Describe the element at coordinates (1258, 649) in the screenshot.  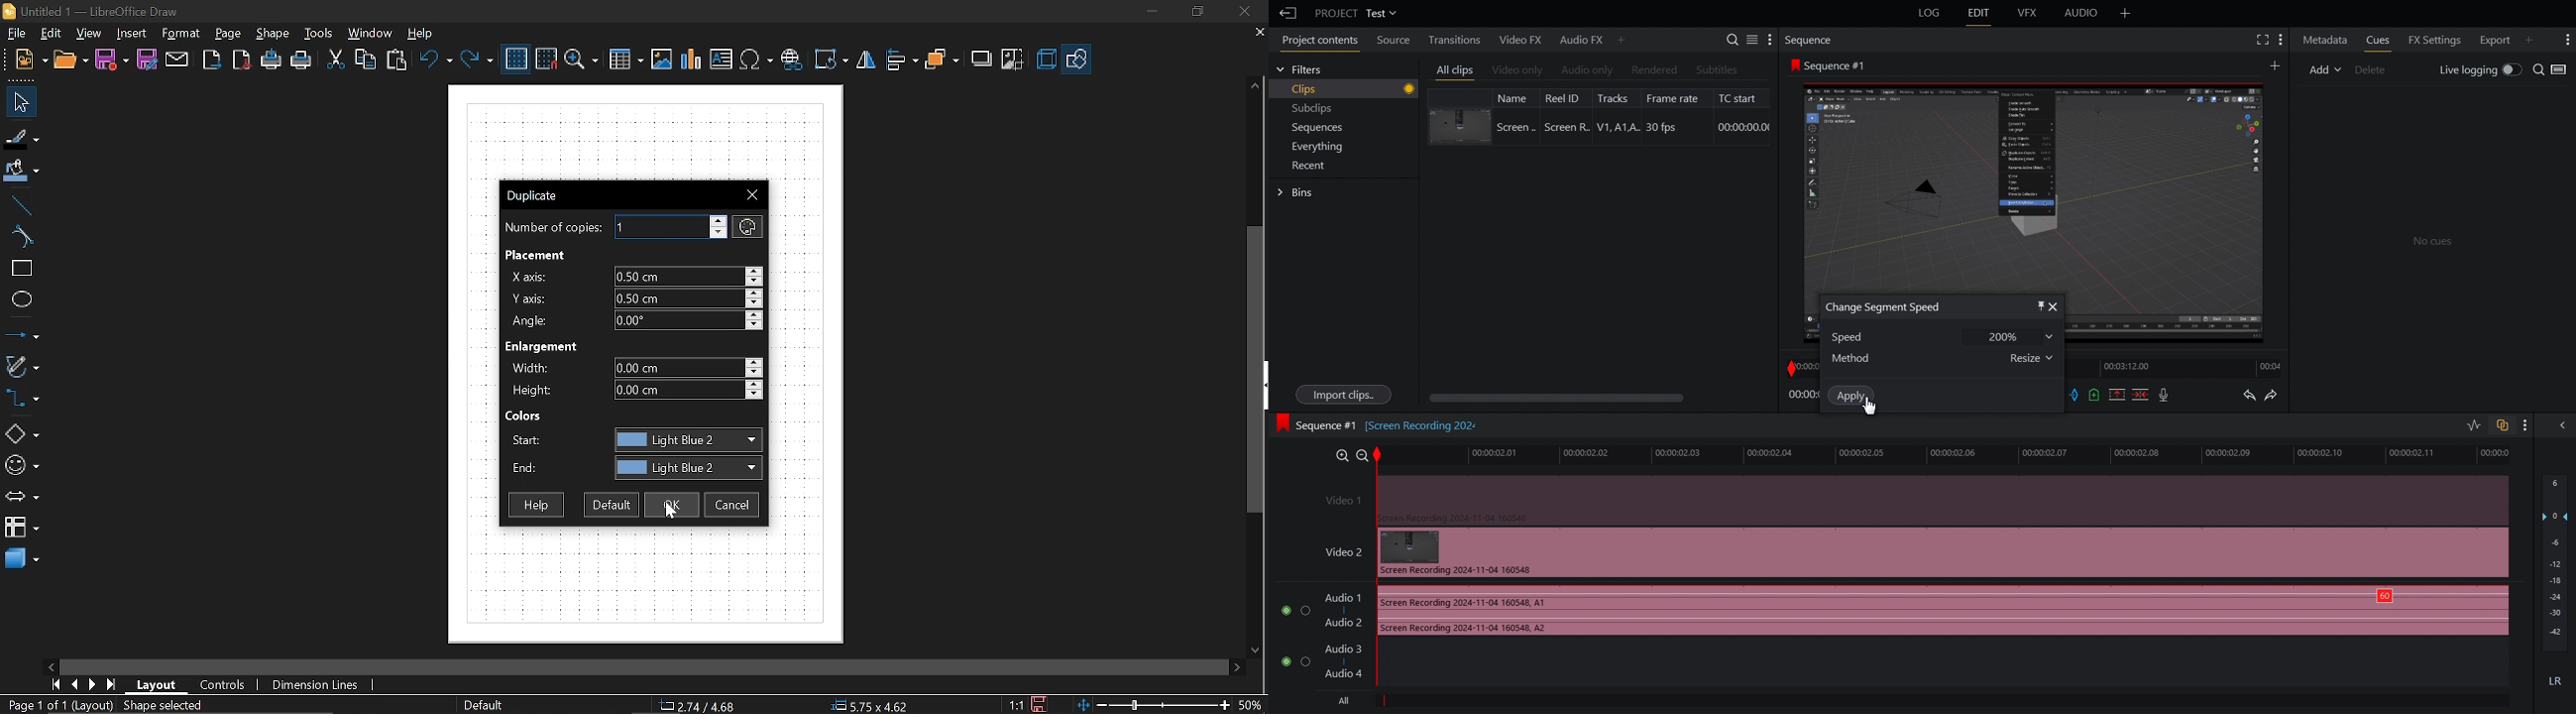
I see `Move down` at that location.